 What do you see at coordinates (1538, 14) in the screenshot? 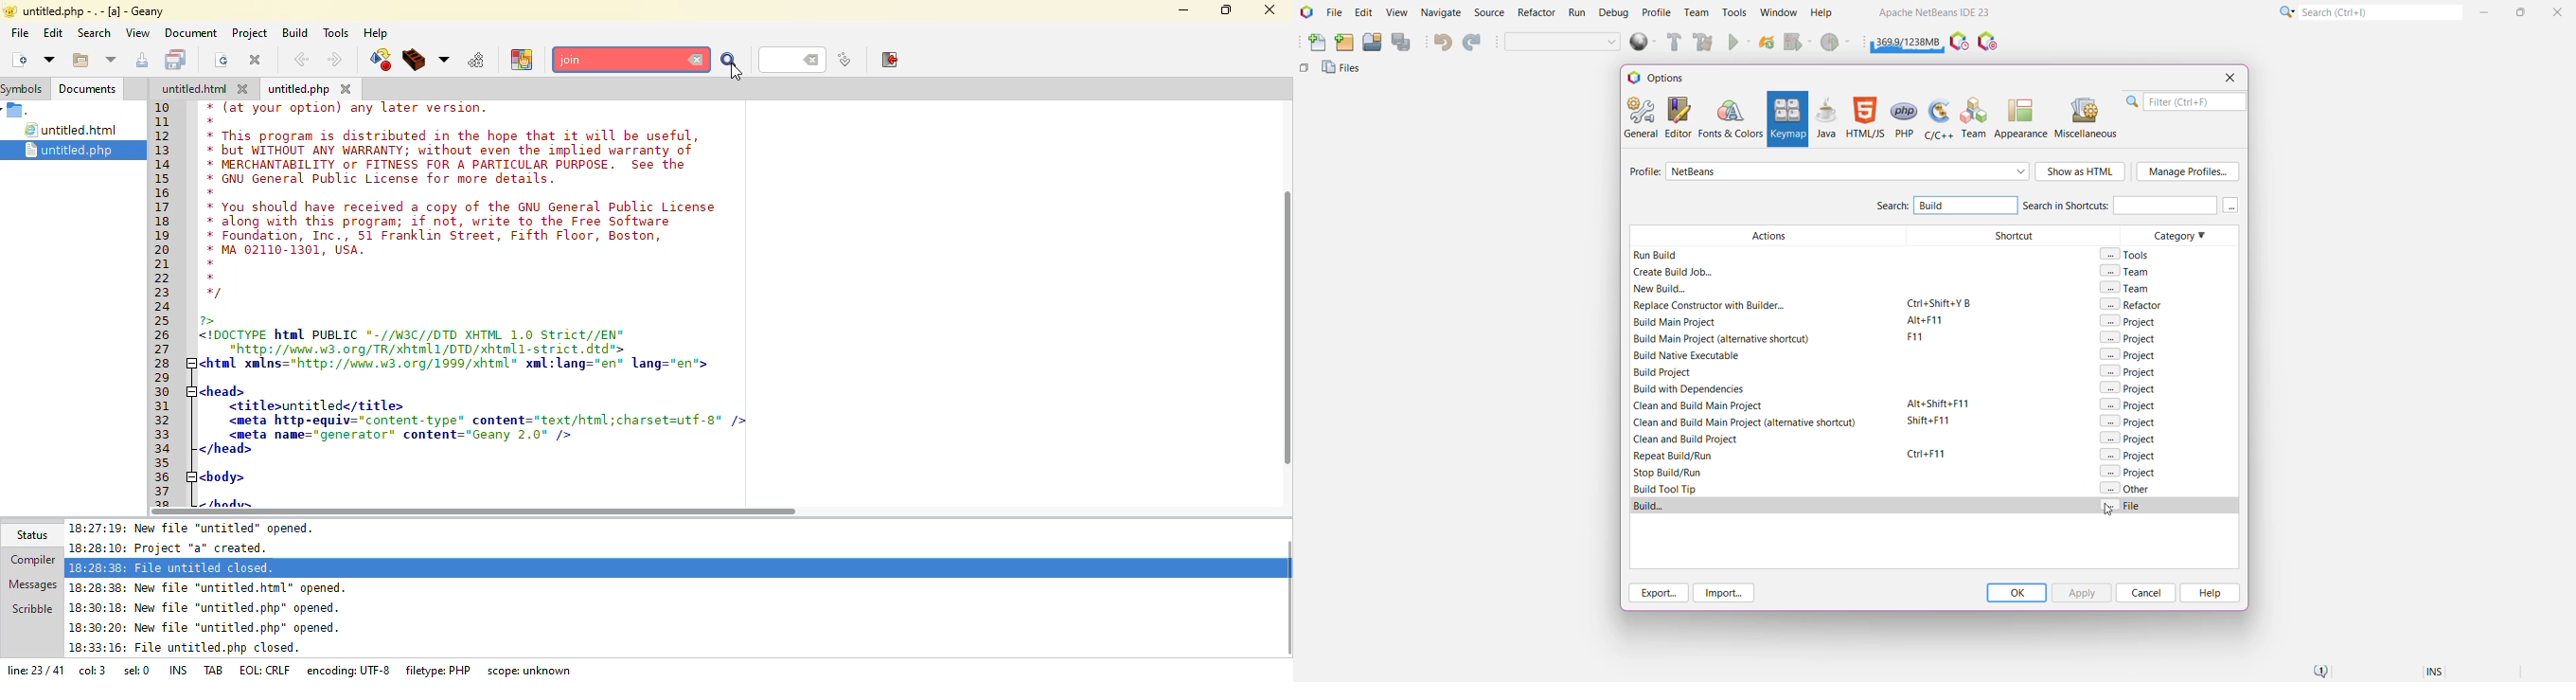
I see `Refactor` at bounding box center [1538, 14].